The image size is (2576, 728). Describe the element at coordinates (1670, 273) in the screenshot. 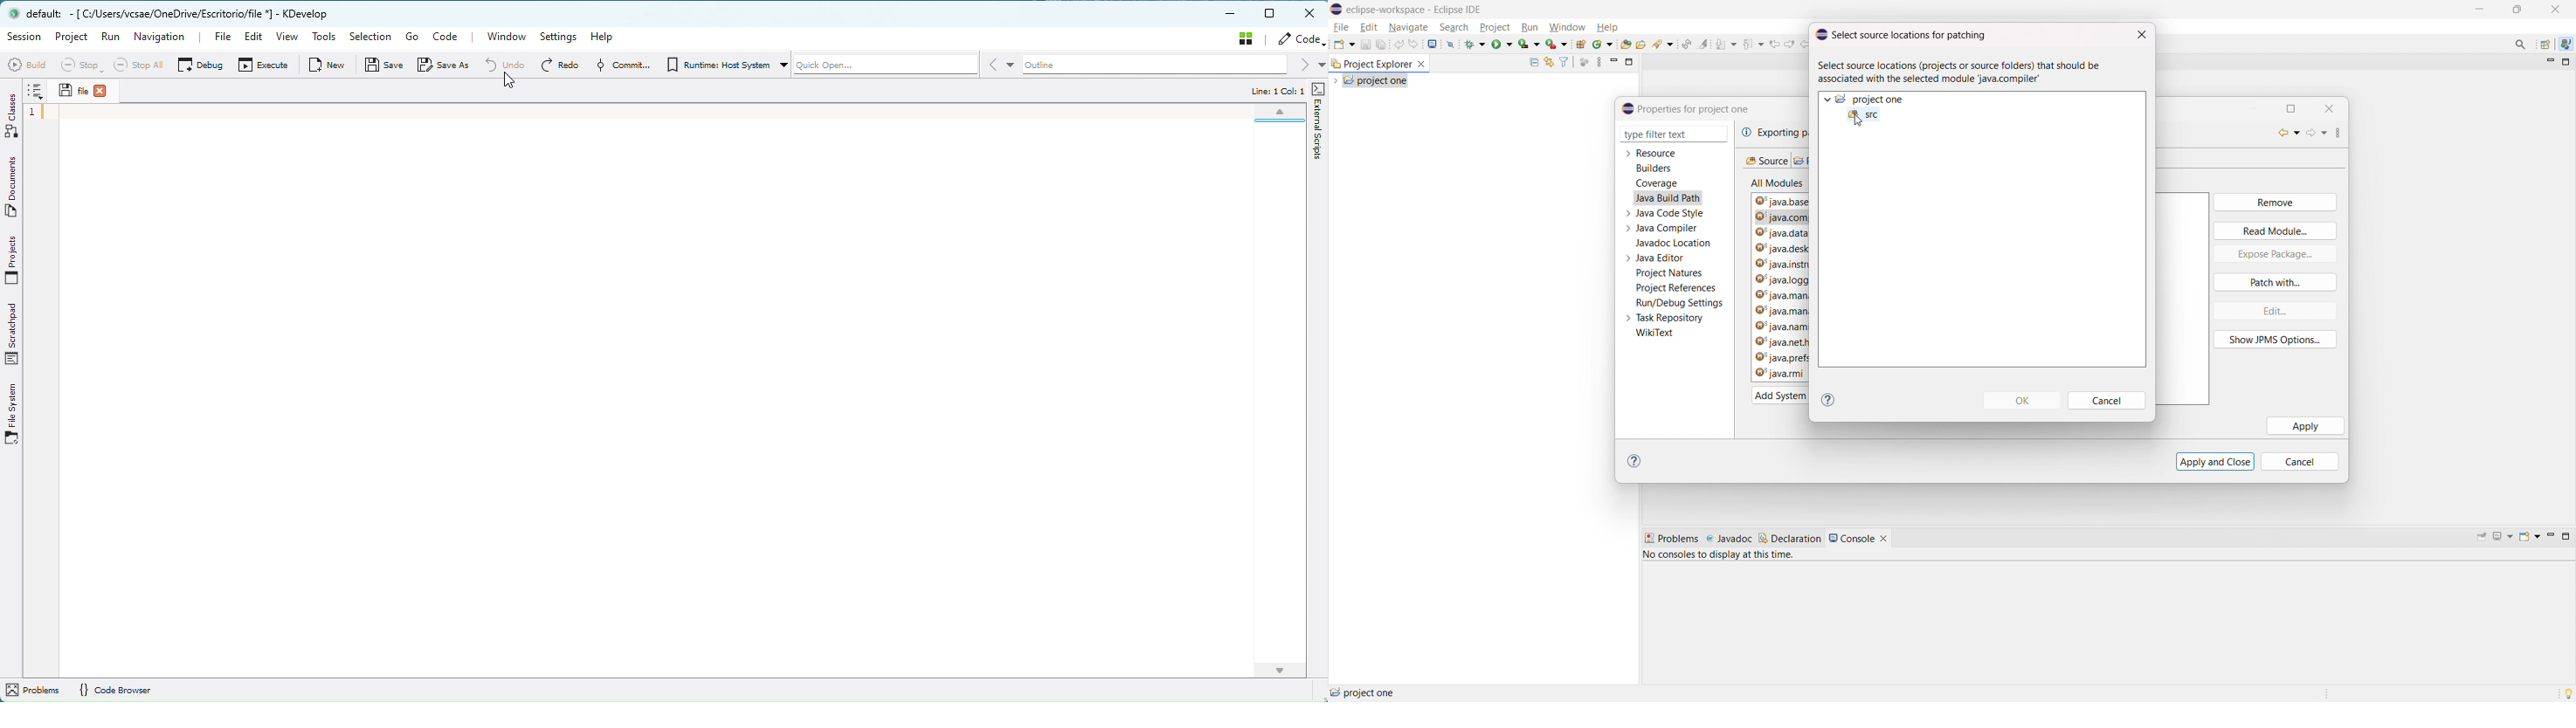

I see `project natures` at that location.